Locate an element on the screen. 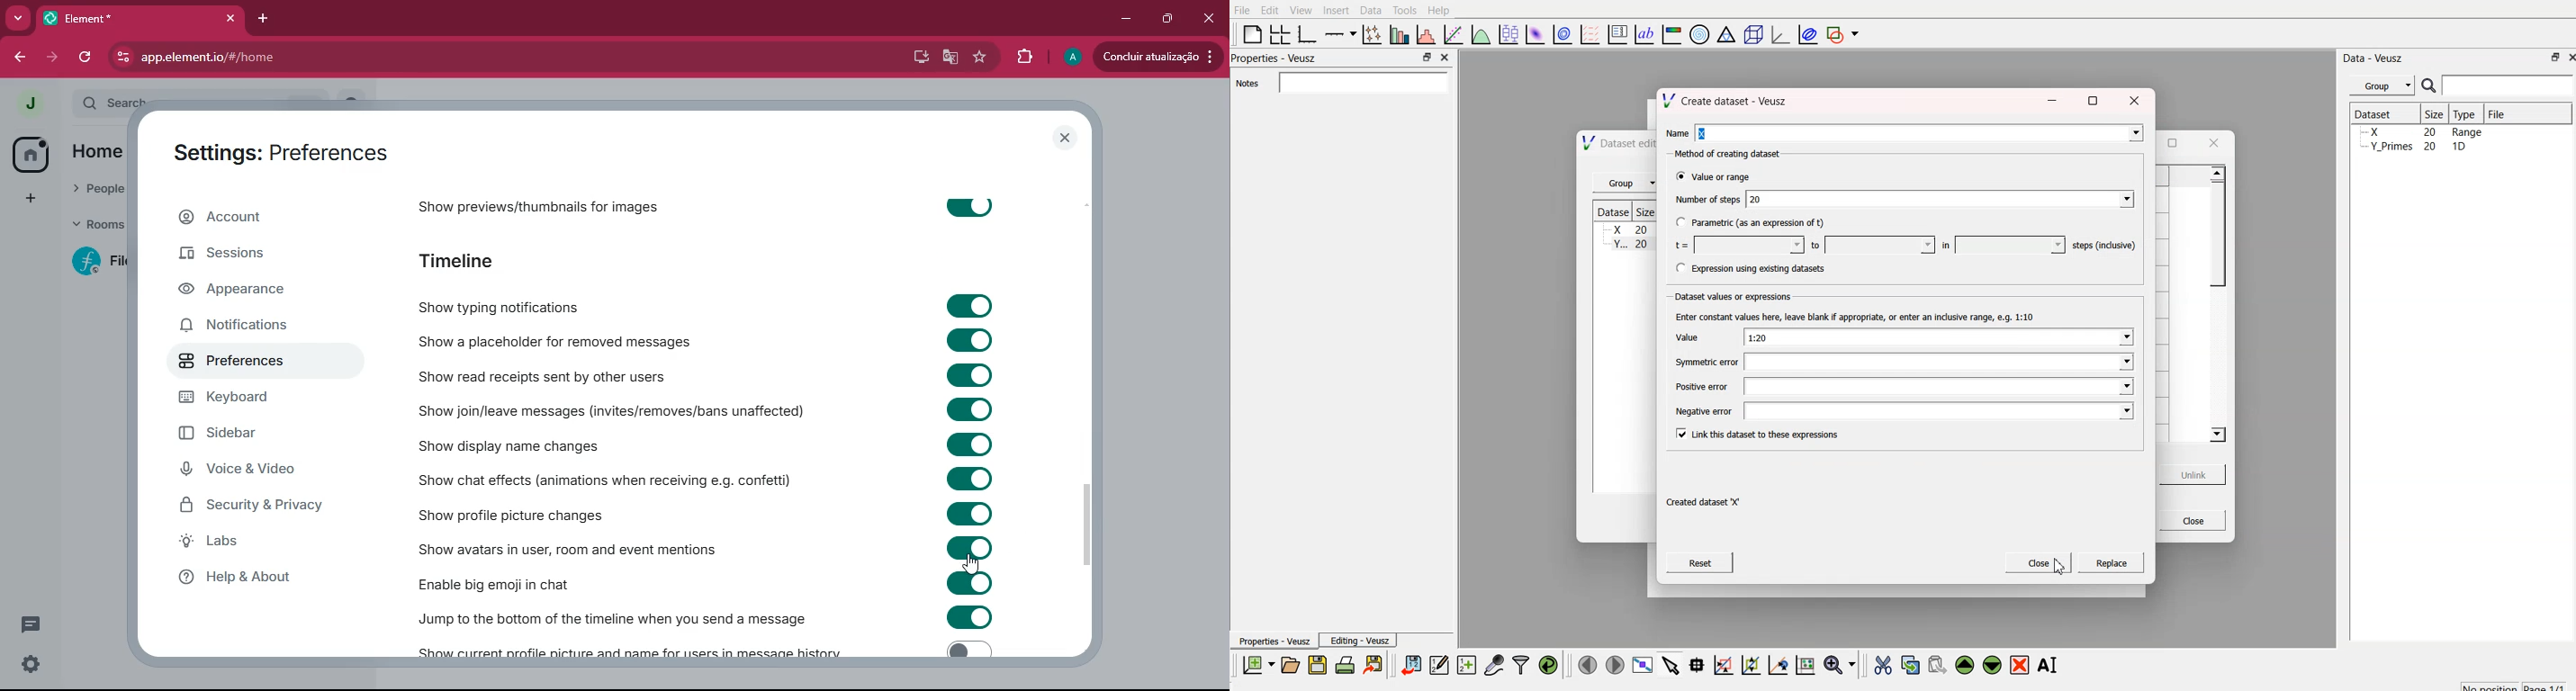 Image resolution: width=2576 pixels, height=700 pixels. move down the widget  is located at coordinates (1991, 665).